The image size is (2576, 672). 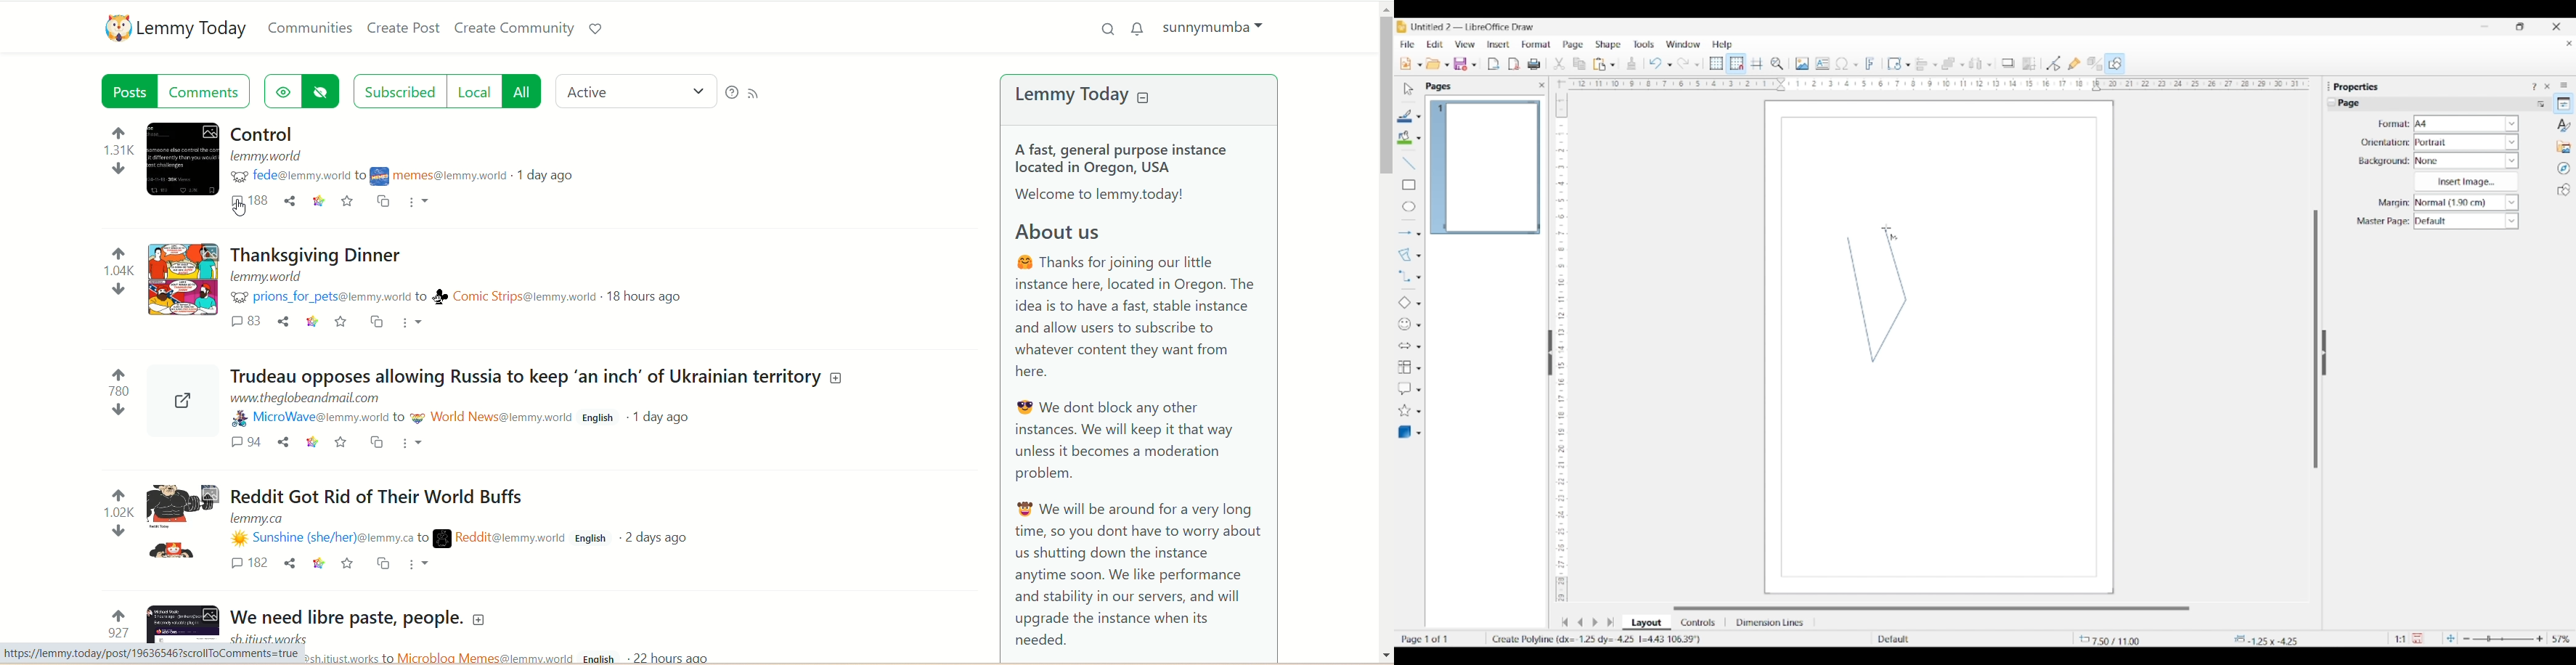 I want to click on Insert image, so click(x=1802, y=63).